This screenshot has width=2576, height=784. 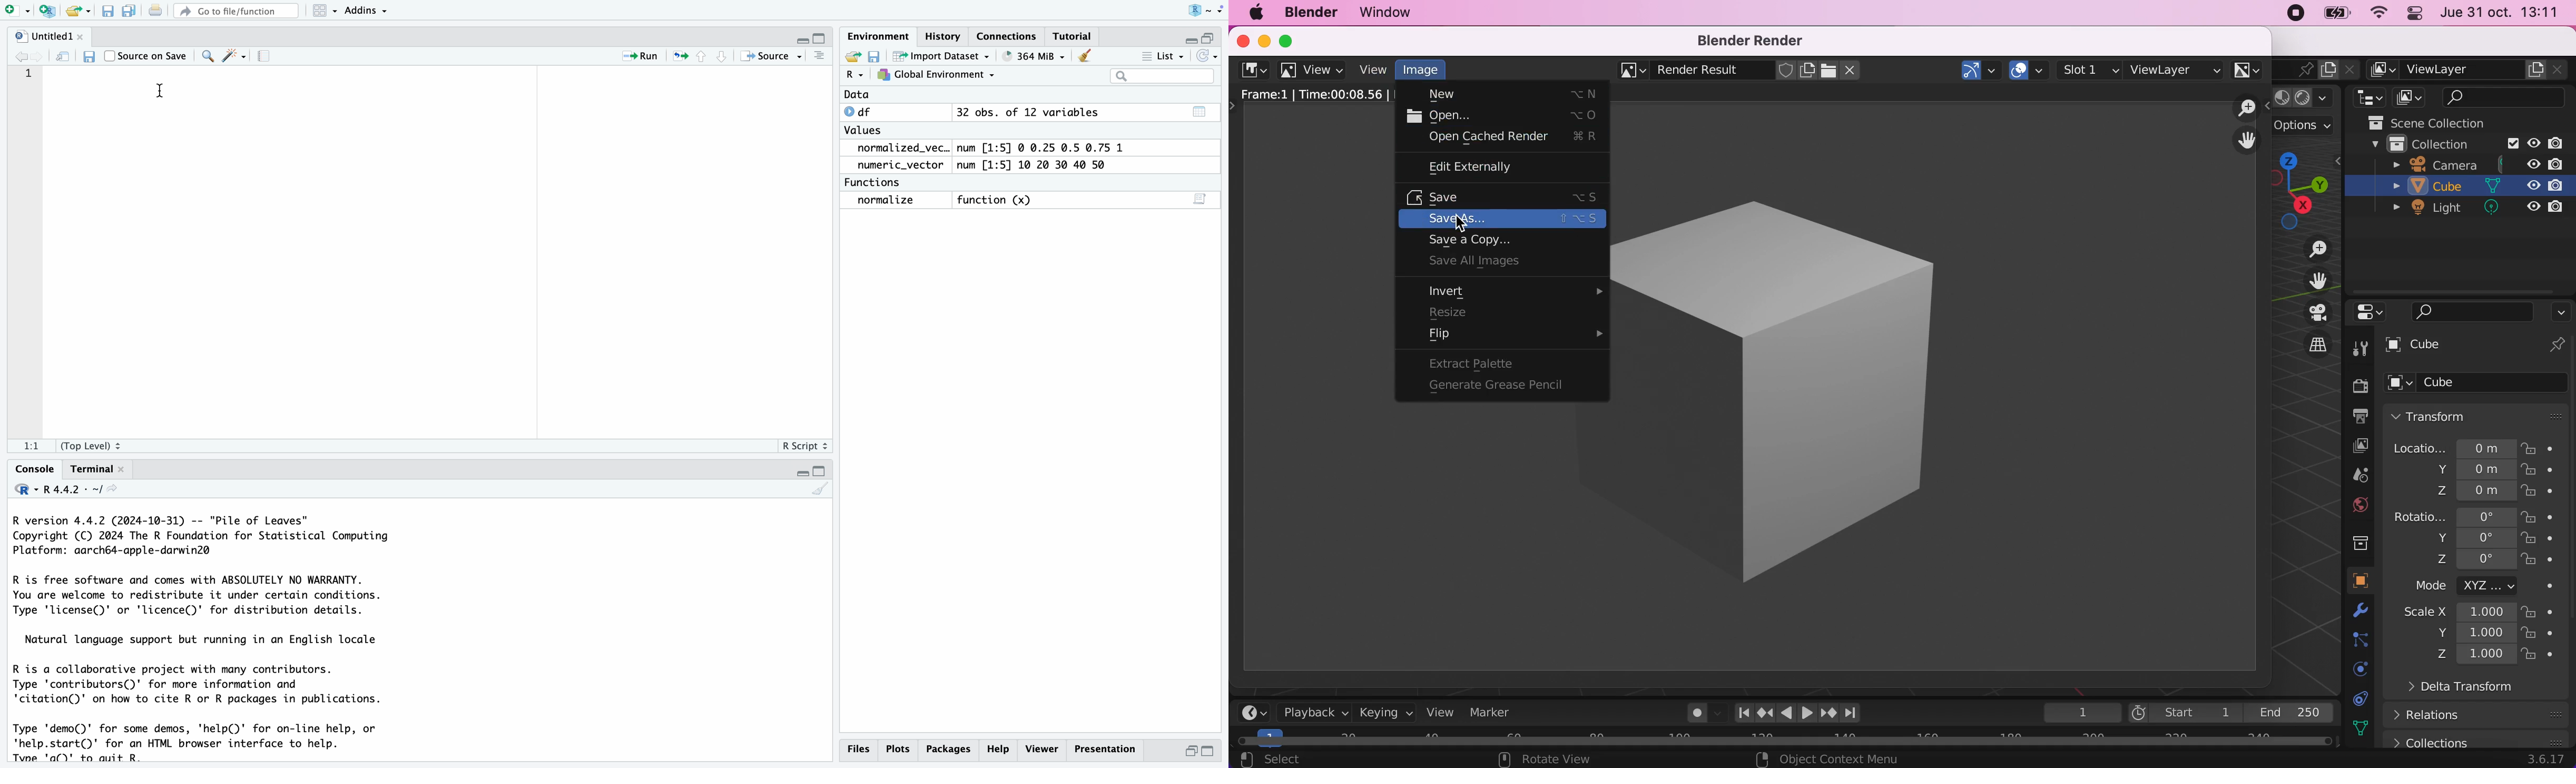 What do you see at coordinates (209, 637) in the screenshot?
I see `Code` at bounding box center [209, 637].